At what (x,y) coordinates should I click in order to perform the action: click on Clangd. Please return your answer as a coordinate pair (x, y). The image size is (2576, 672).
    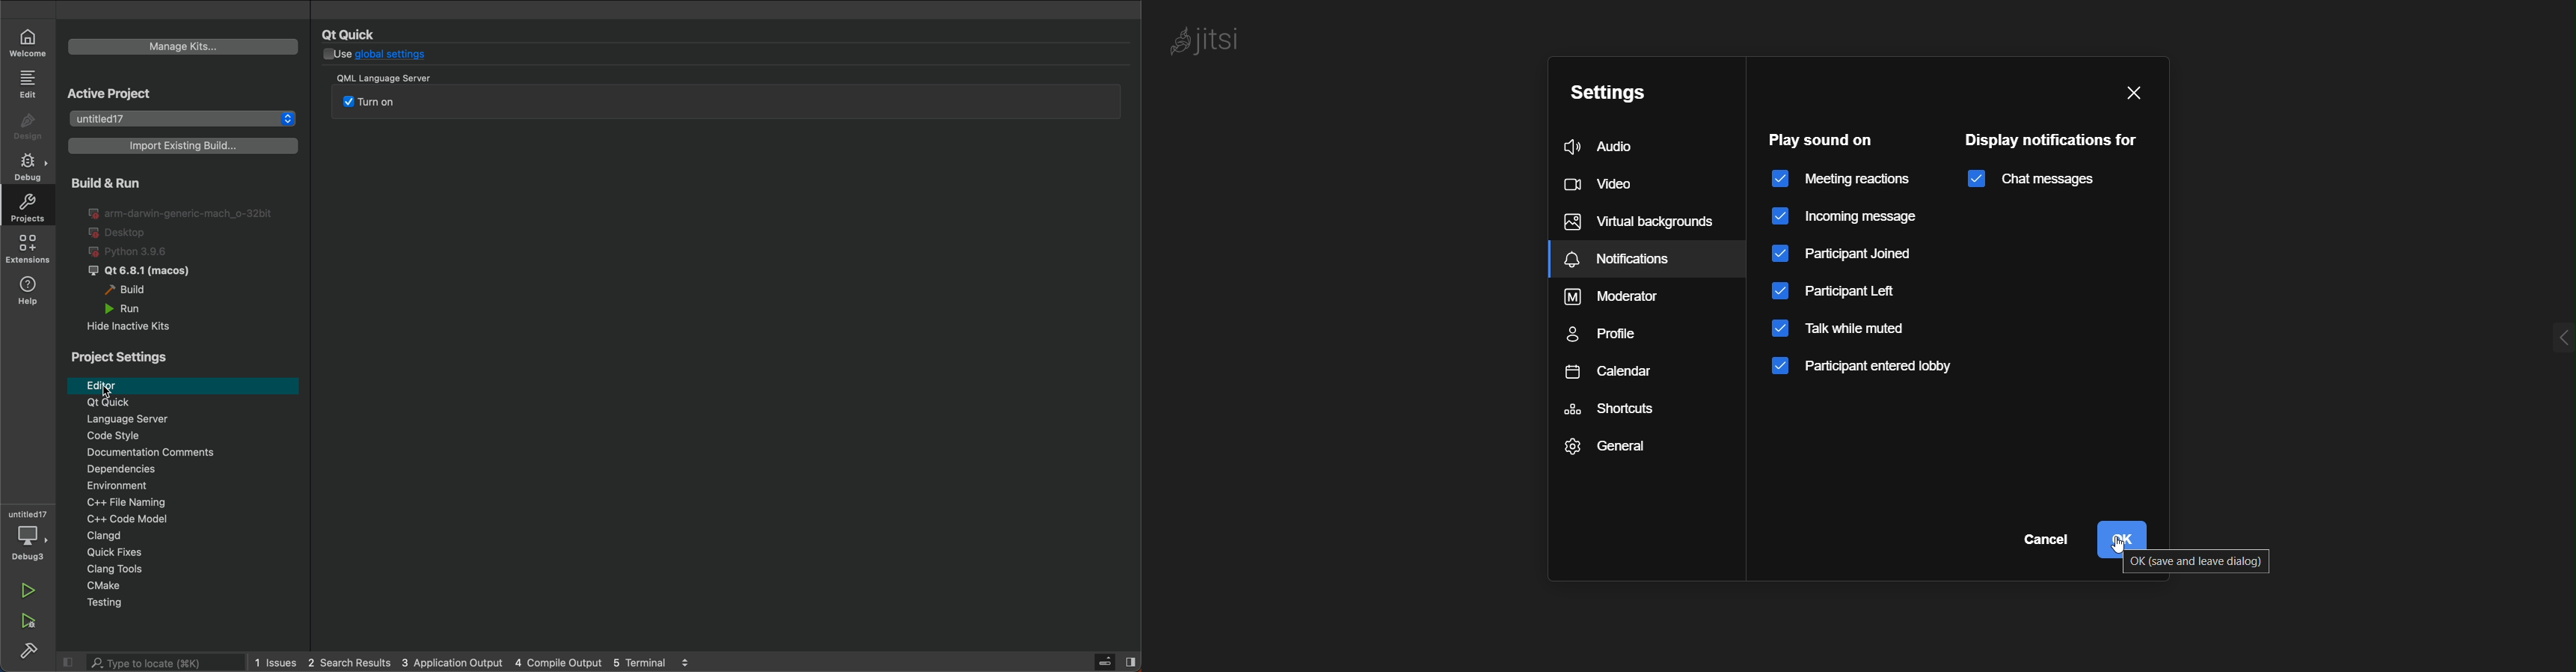
    Looking at the image, I should click on (192, 537).